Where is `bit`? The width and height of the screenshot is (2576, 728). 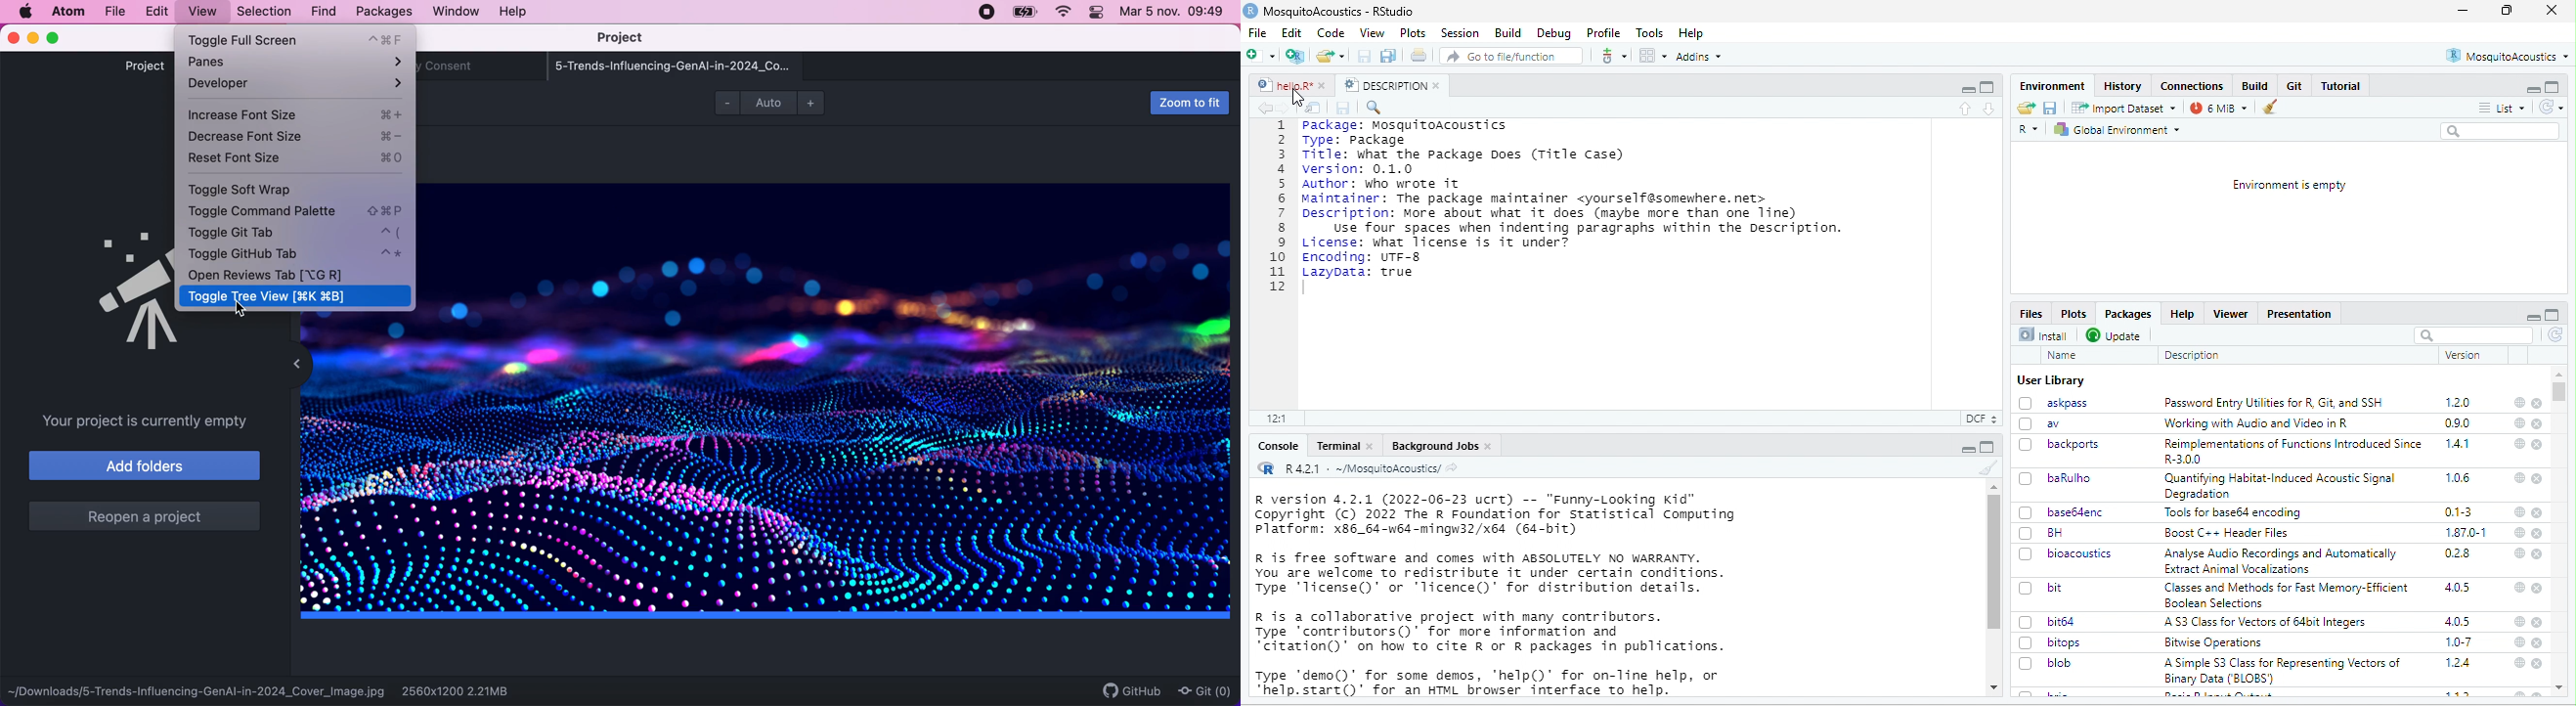 bit is located at coordinates (2042, 587).